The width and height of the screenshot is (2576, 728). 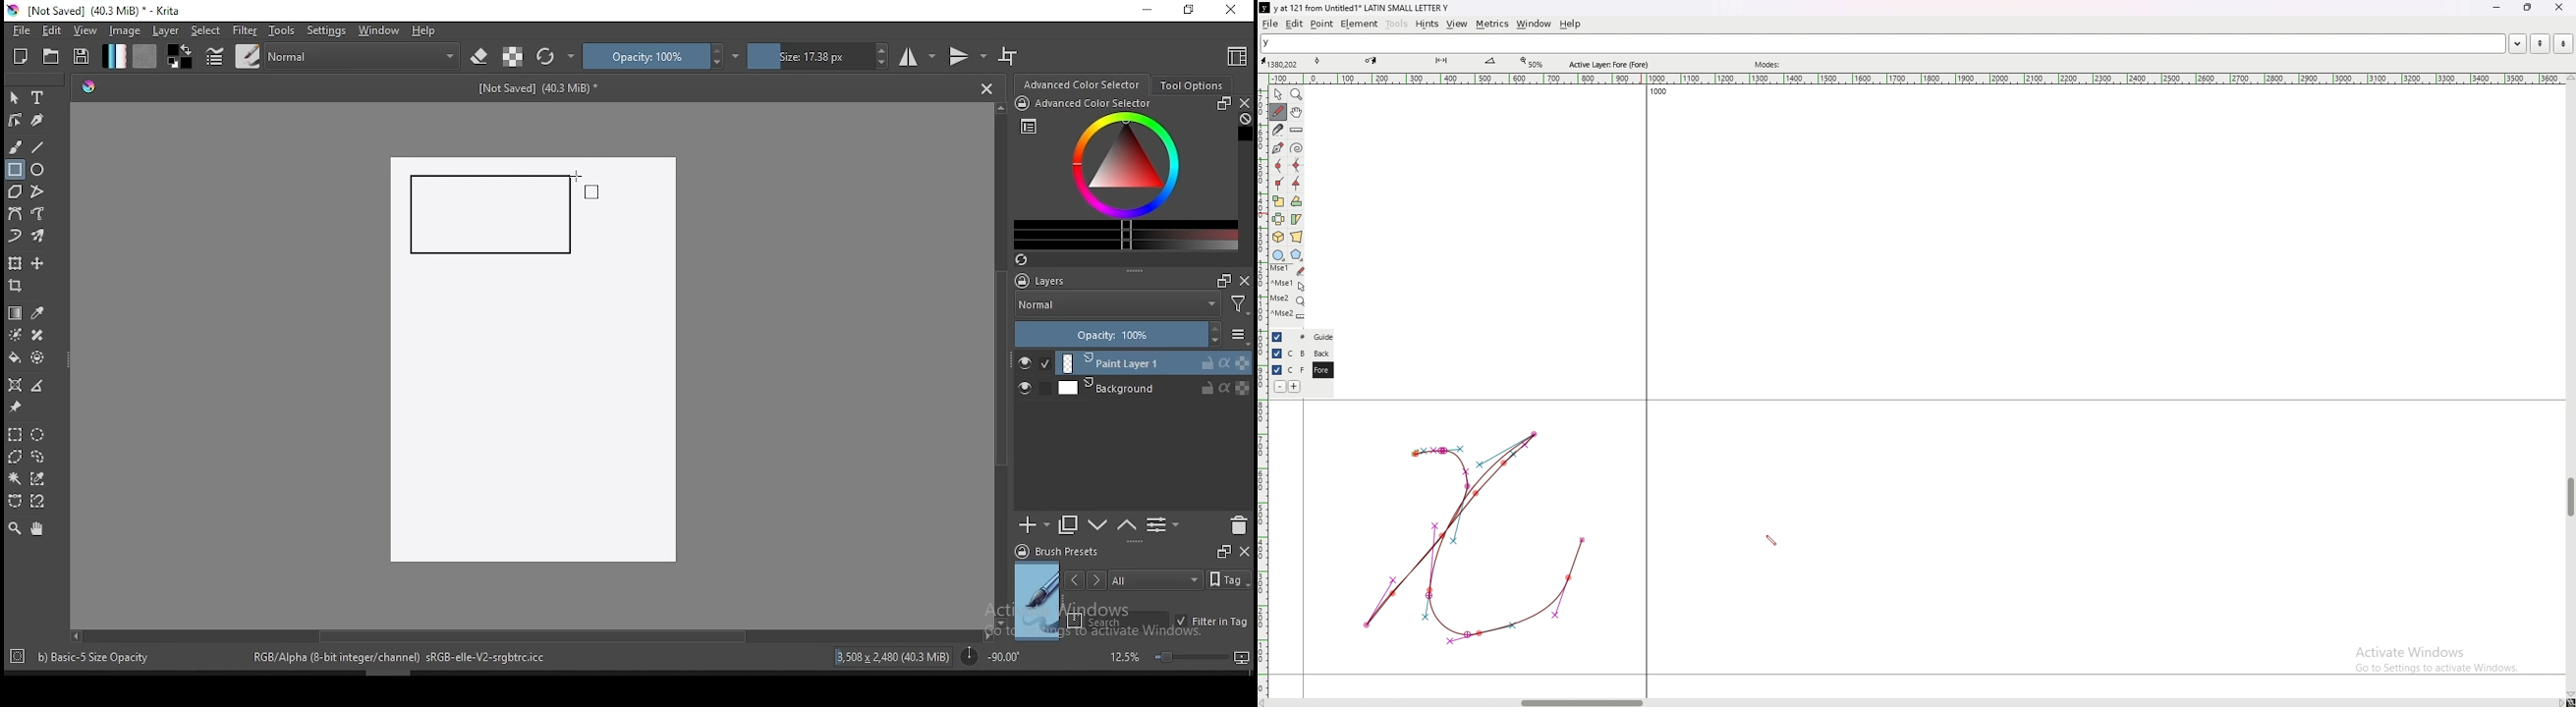 I want to click on Frames, so click(x=1218, y=280).